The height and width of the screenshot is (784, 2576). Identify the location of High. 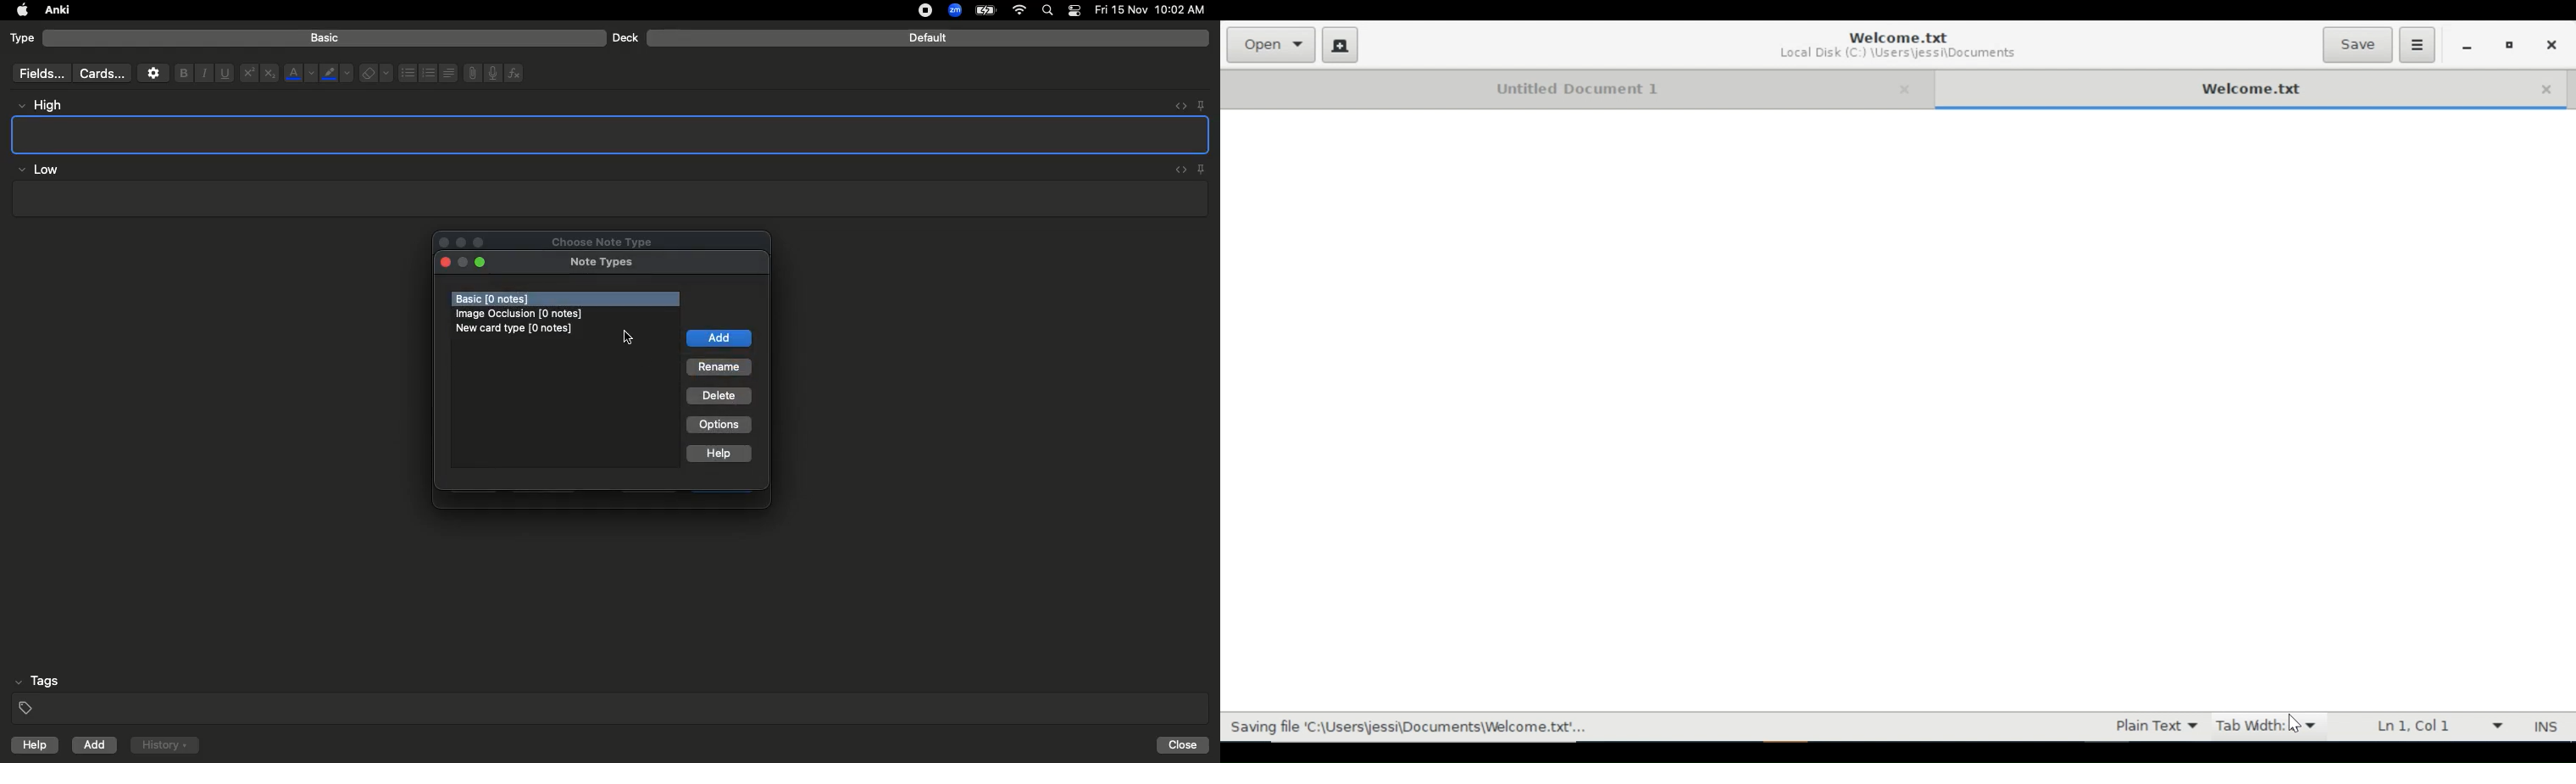
(47, 105).